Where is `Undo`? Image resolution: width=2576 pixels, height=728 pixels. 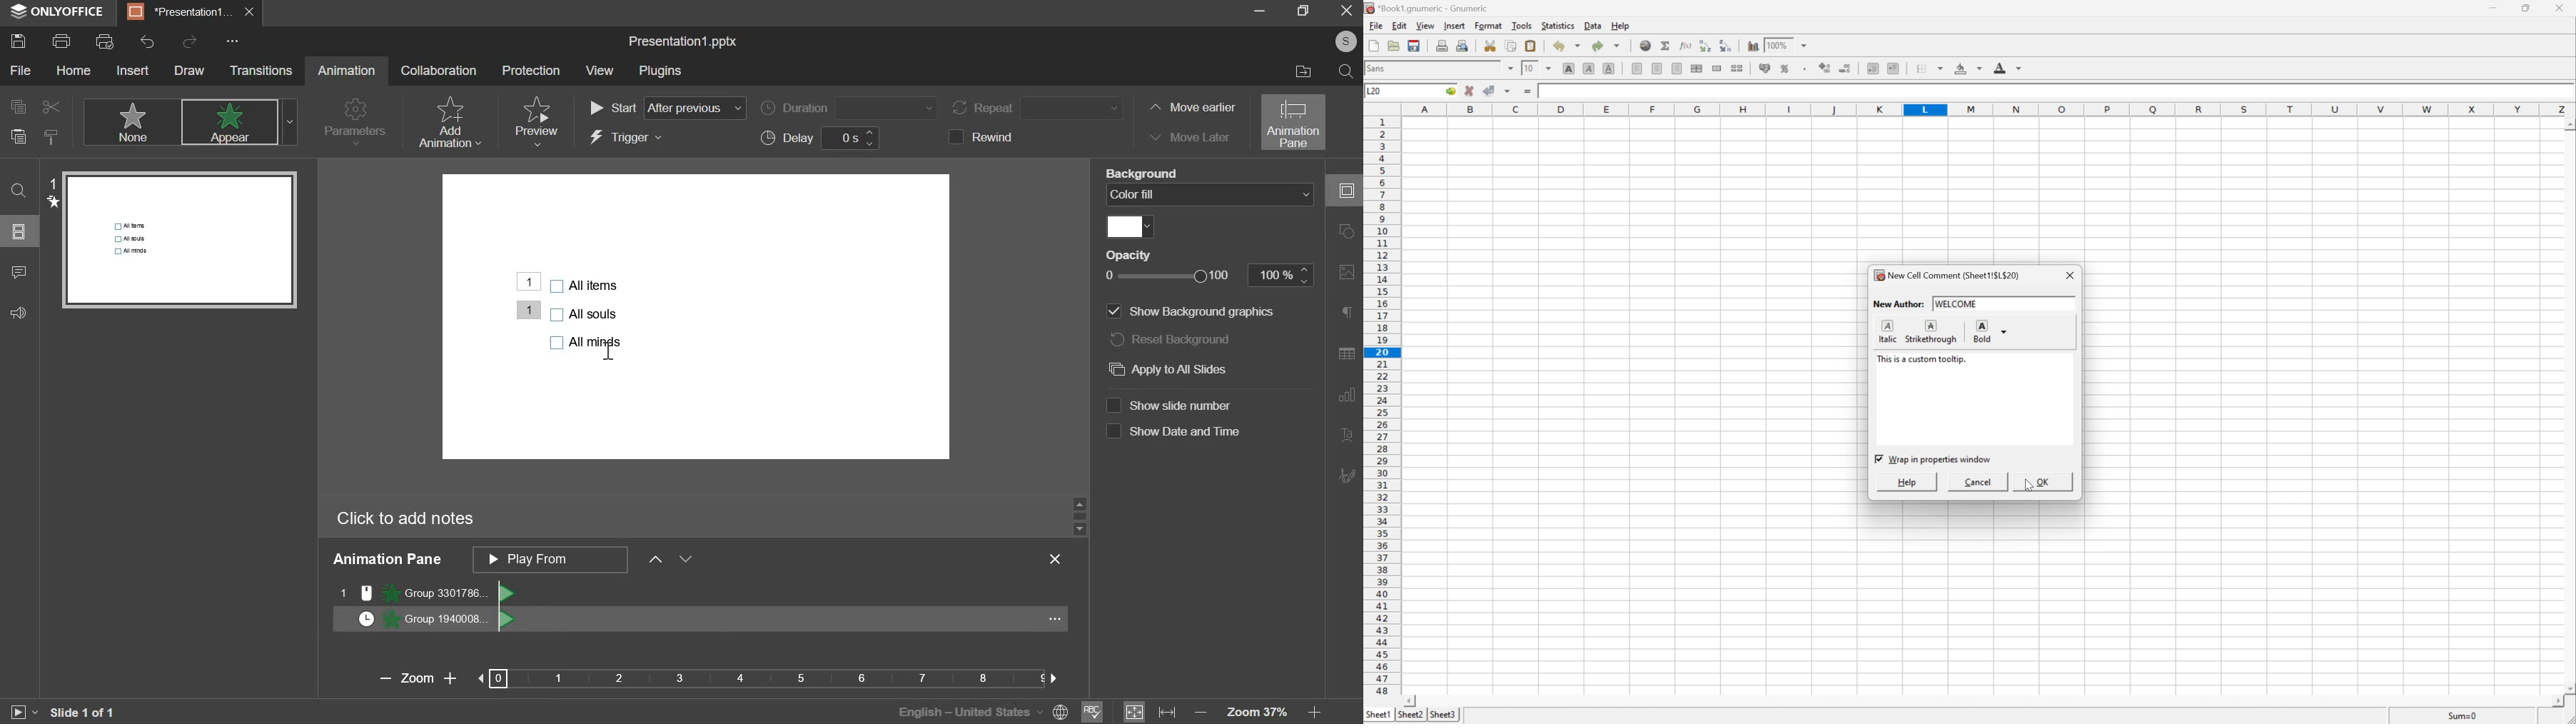 Undo is located at coordinates (1565, 46).